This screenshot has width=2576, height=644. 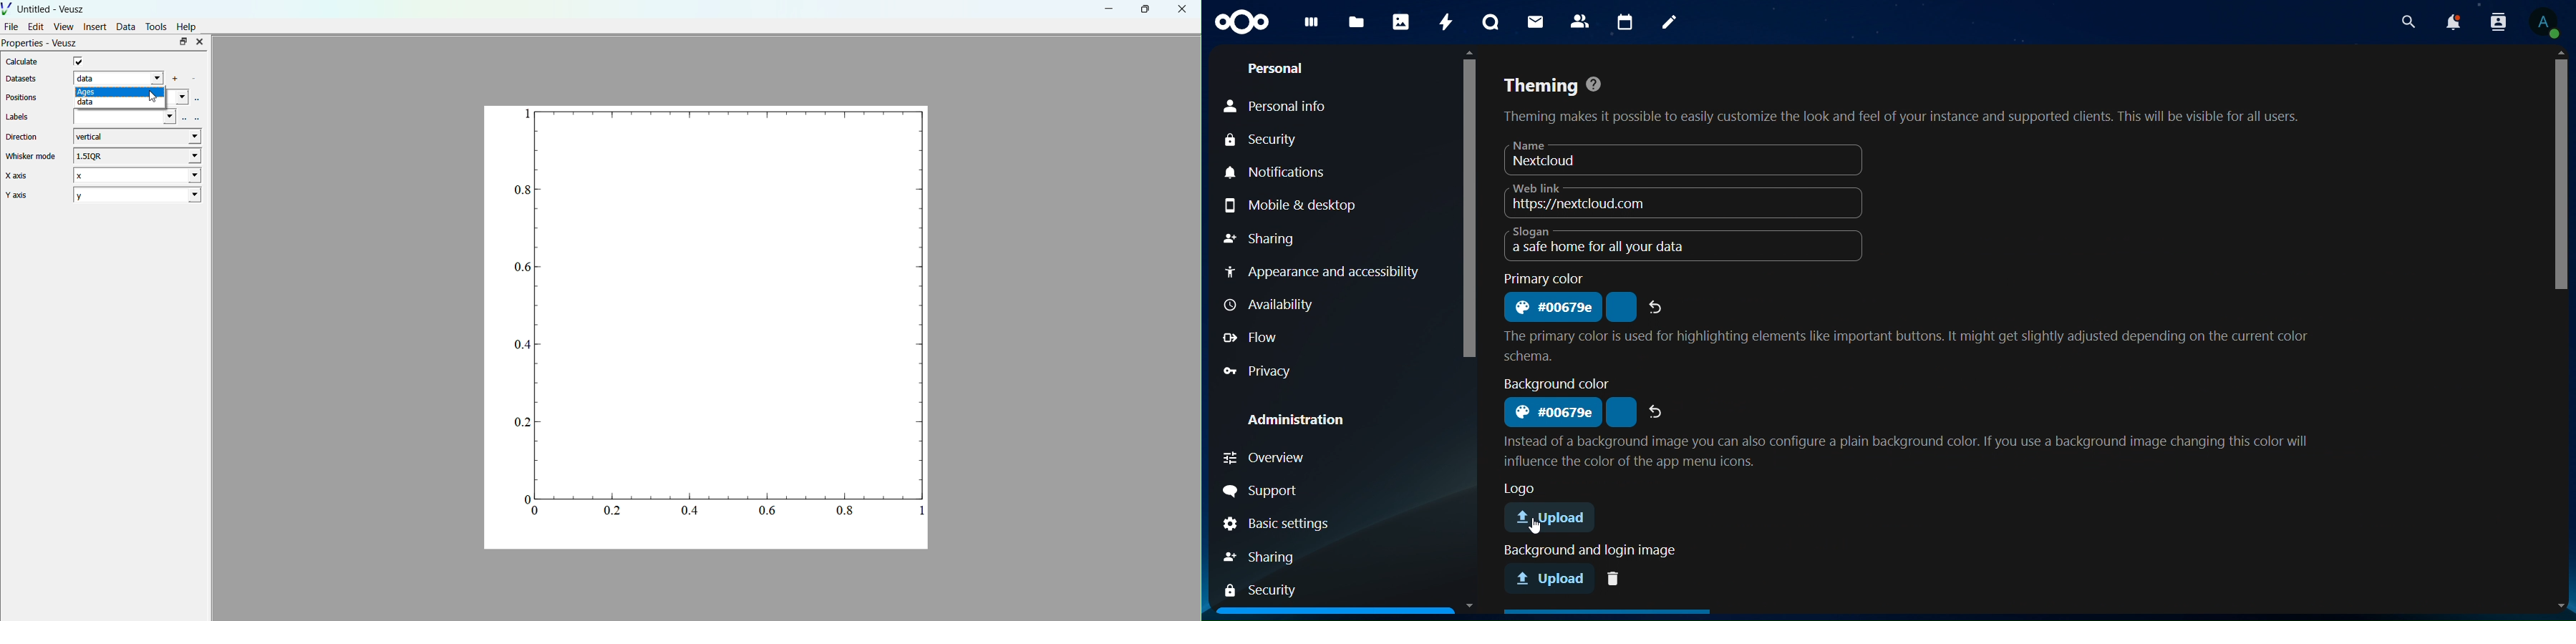 I want to click on delete, so click(x=1617, y=577).